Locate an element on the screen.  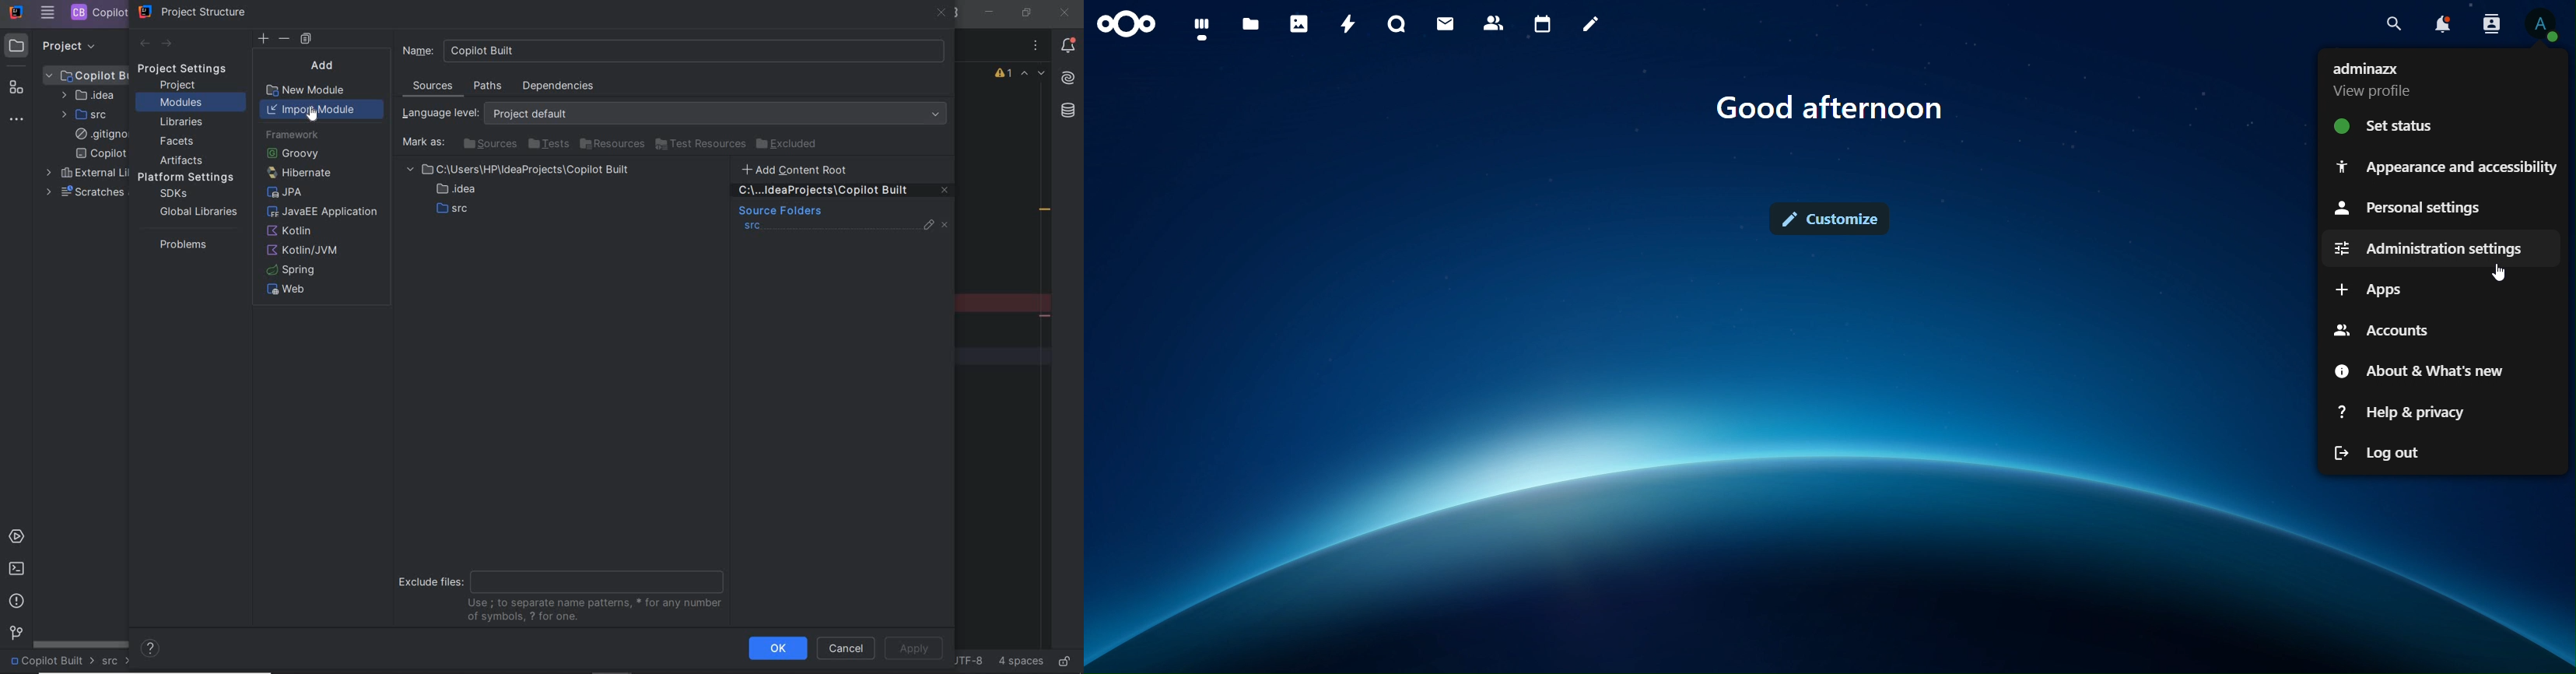
PROJECT FILE NAME is located at coordinates (97, 12).